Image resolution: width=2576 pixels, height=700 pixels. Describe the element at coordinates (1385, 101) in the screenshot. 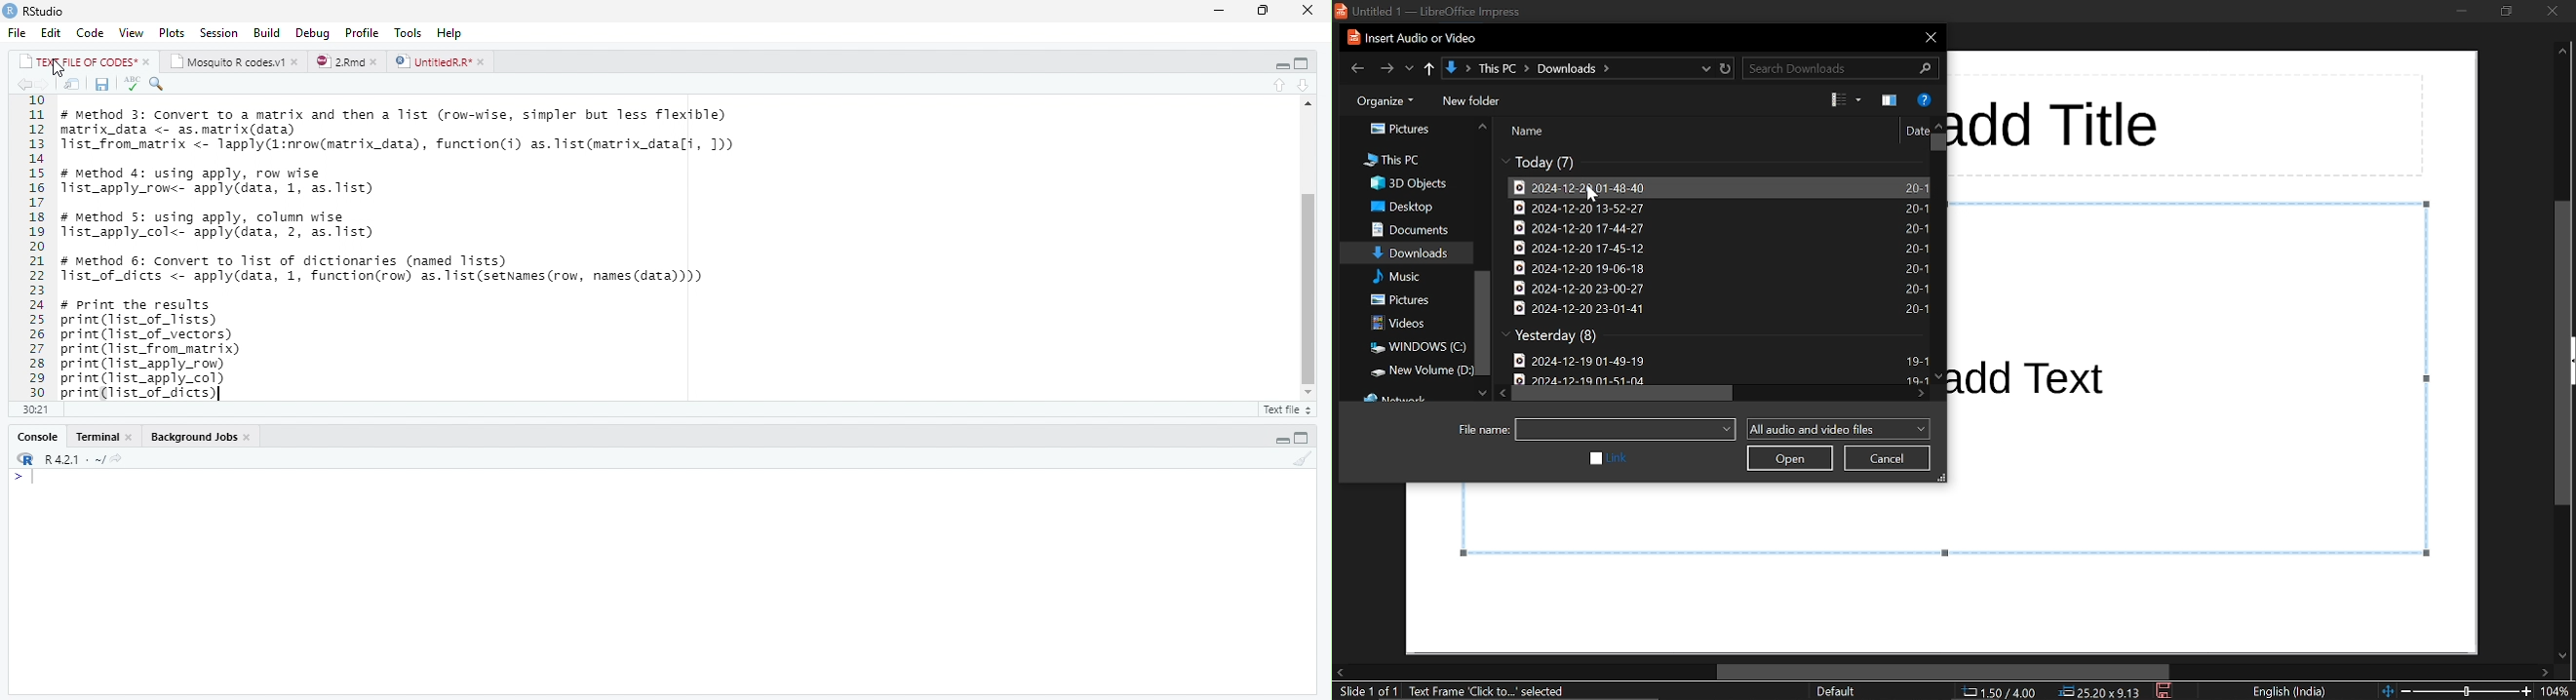

I see `organize ` at that location.